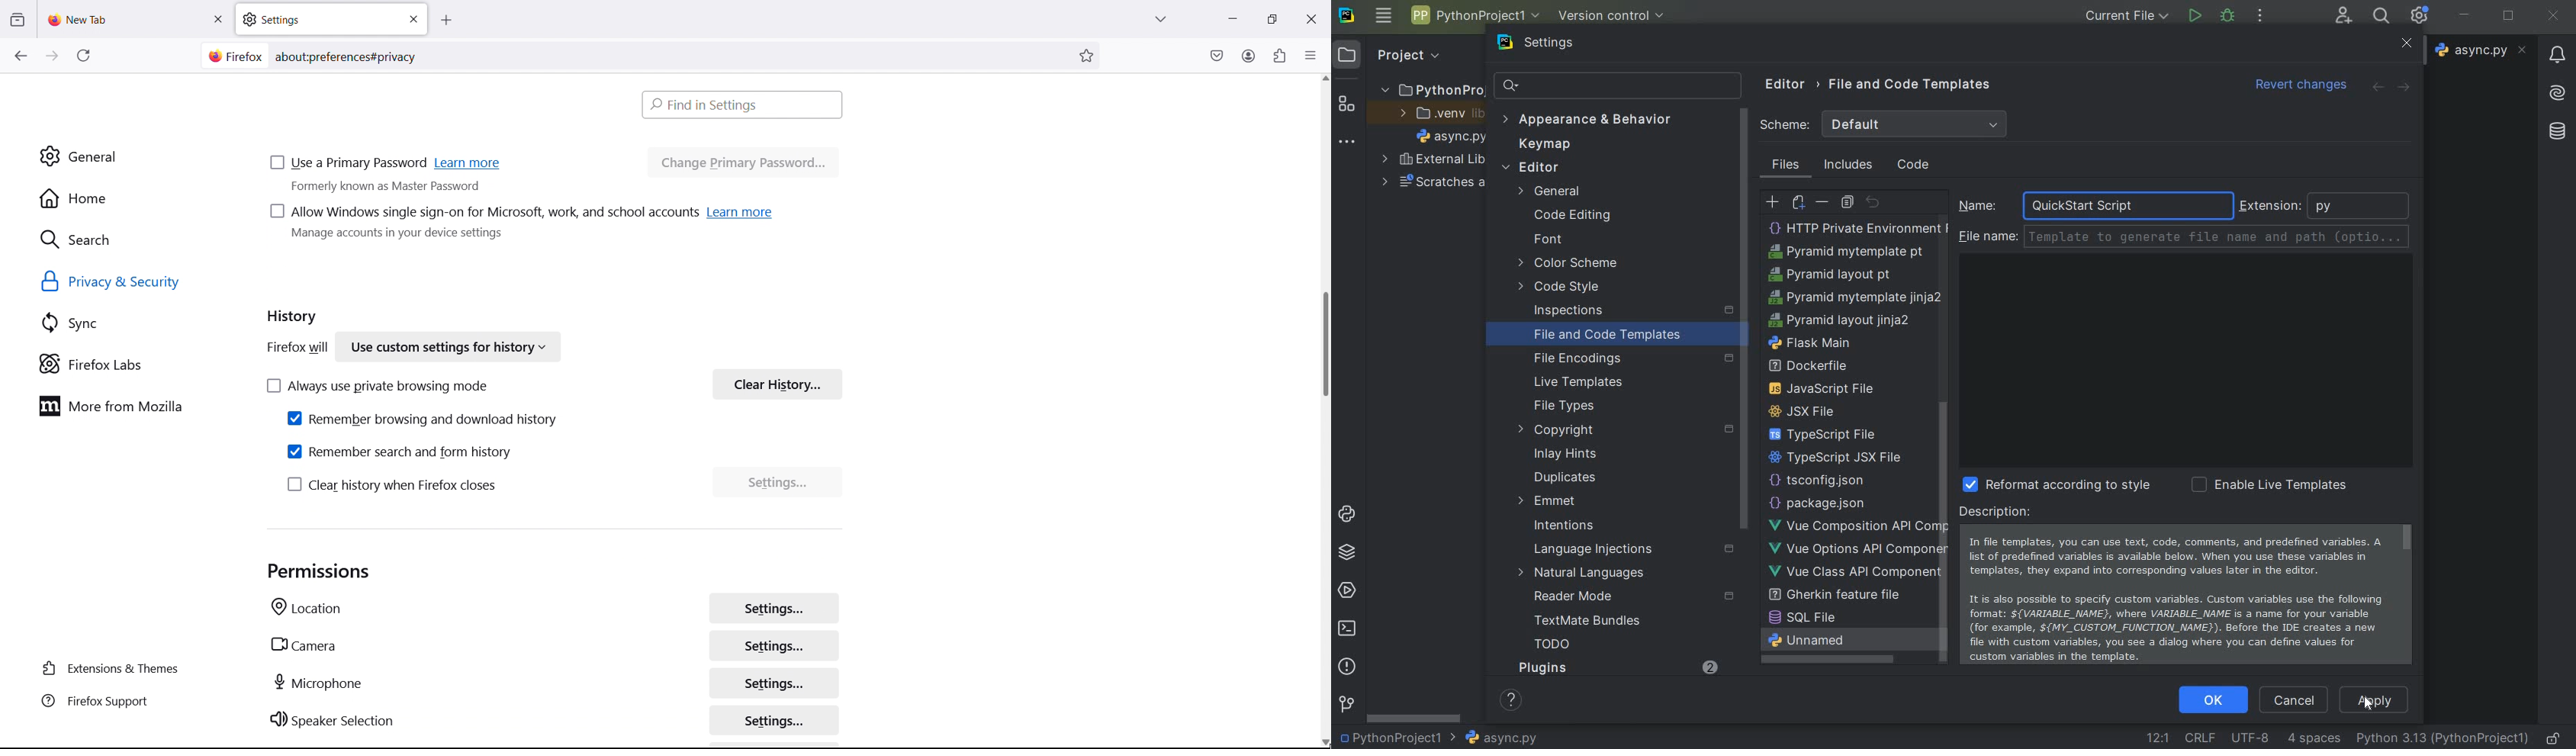 The height and width of the screenshot is (756, 2576). What do you see at coordinates (1589, 383) in the screenshot?
I see `live templates` at bounding box center [1589, 383].